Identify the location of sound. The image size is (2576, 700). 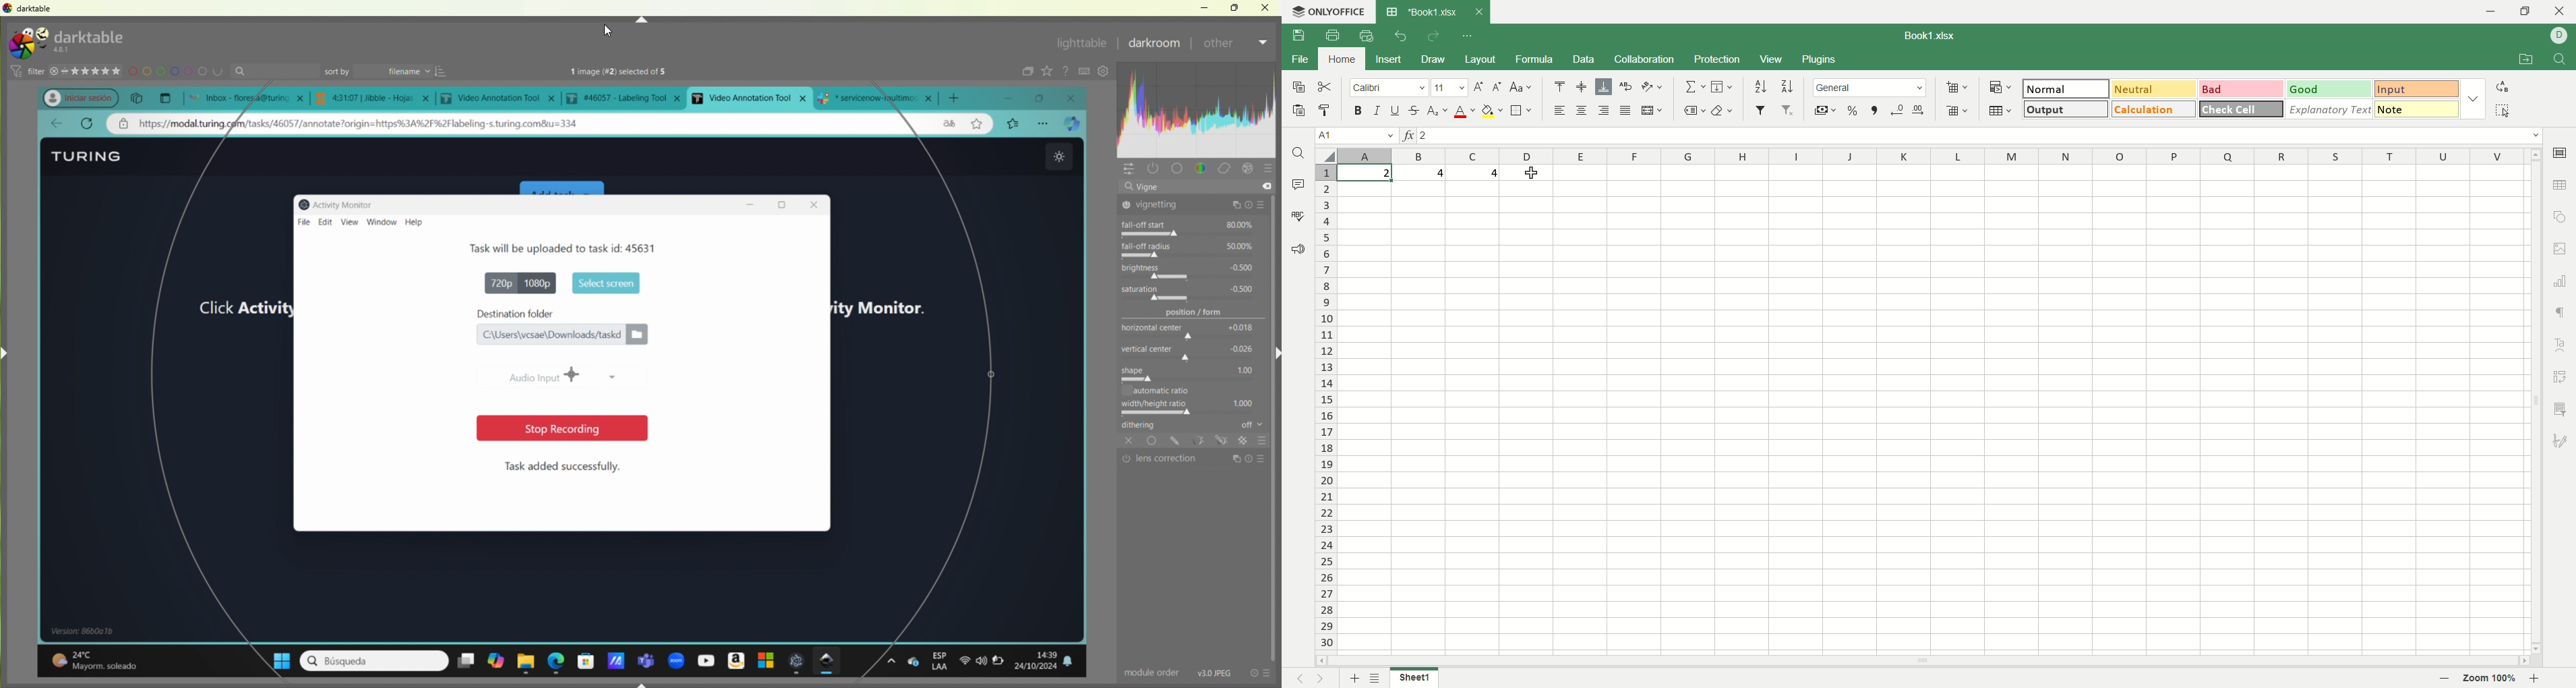
(982, 661).